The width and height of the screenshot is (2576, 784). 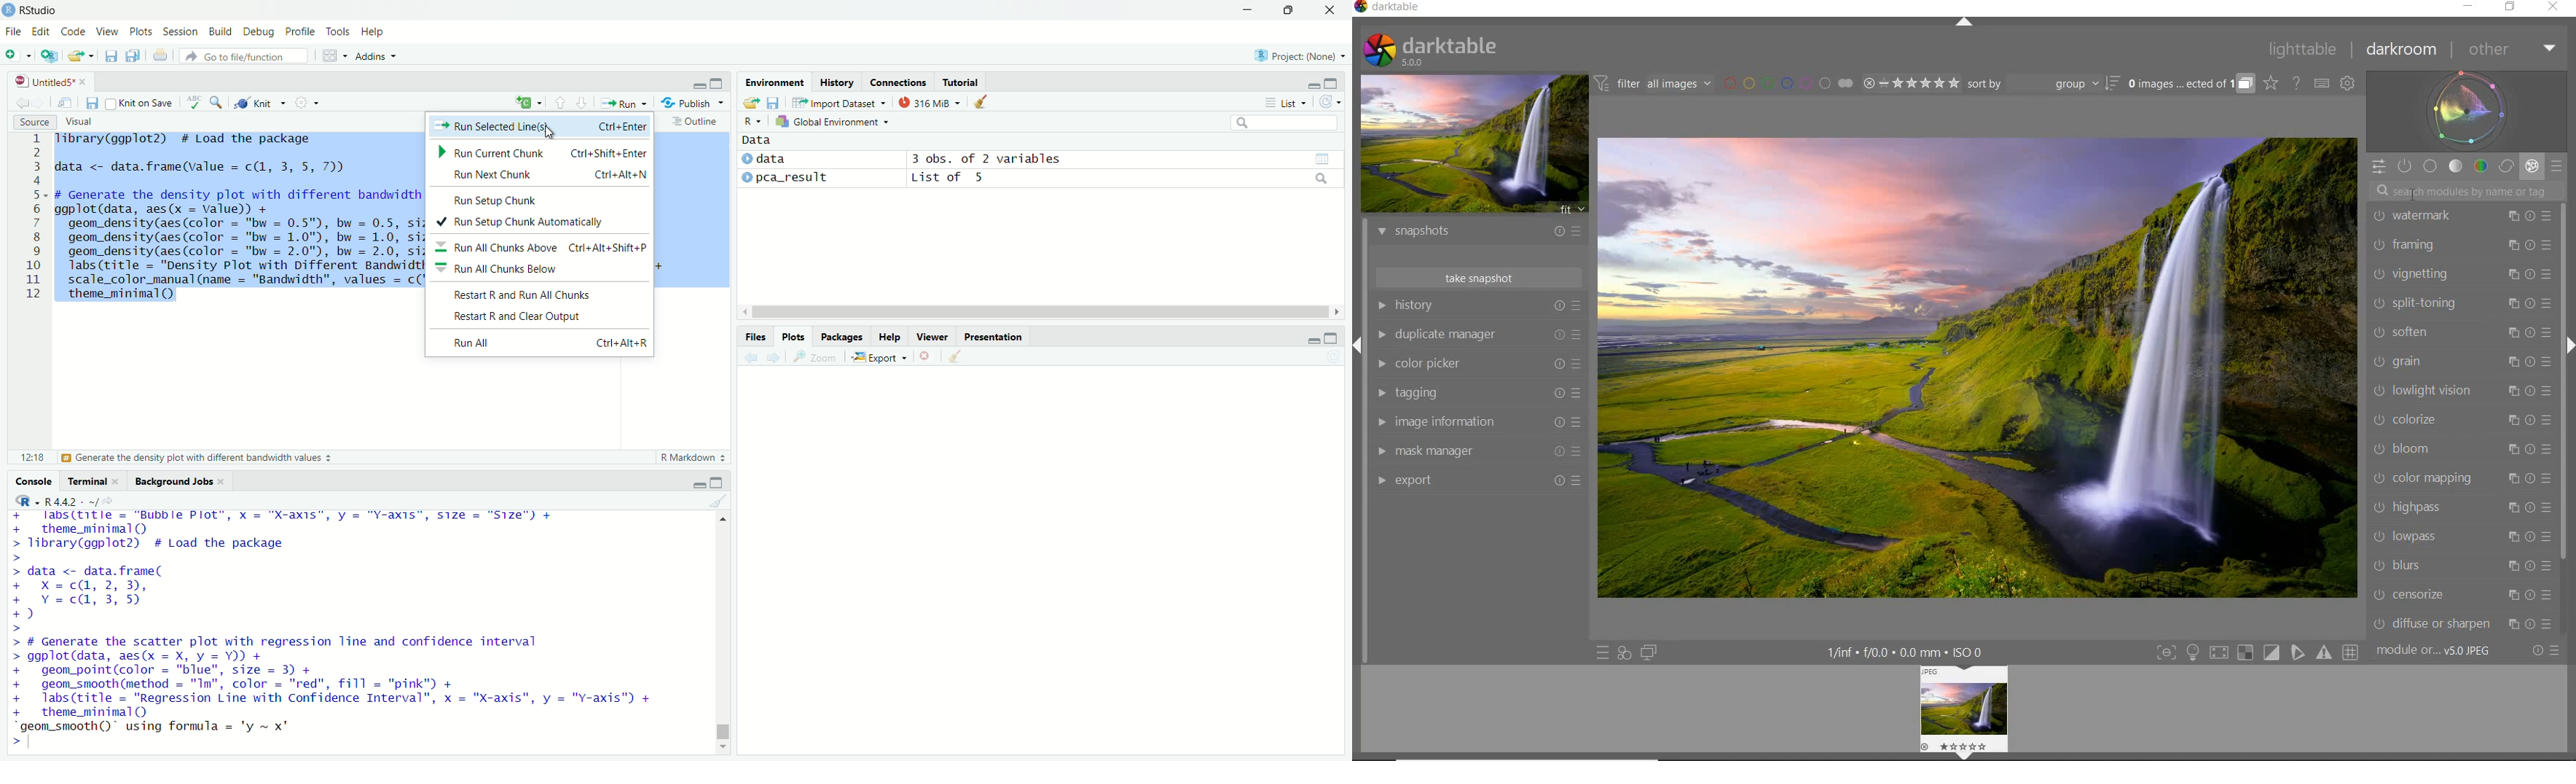 I want to click on SHOW ONLY ACTIVE MODULES, so click(x=2406, y=167).